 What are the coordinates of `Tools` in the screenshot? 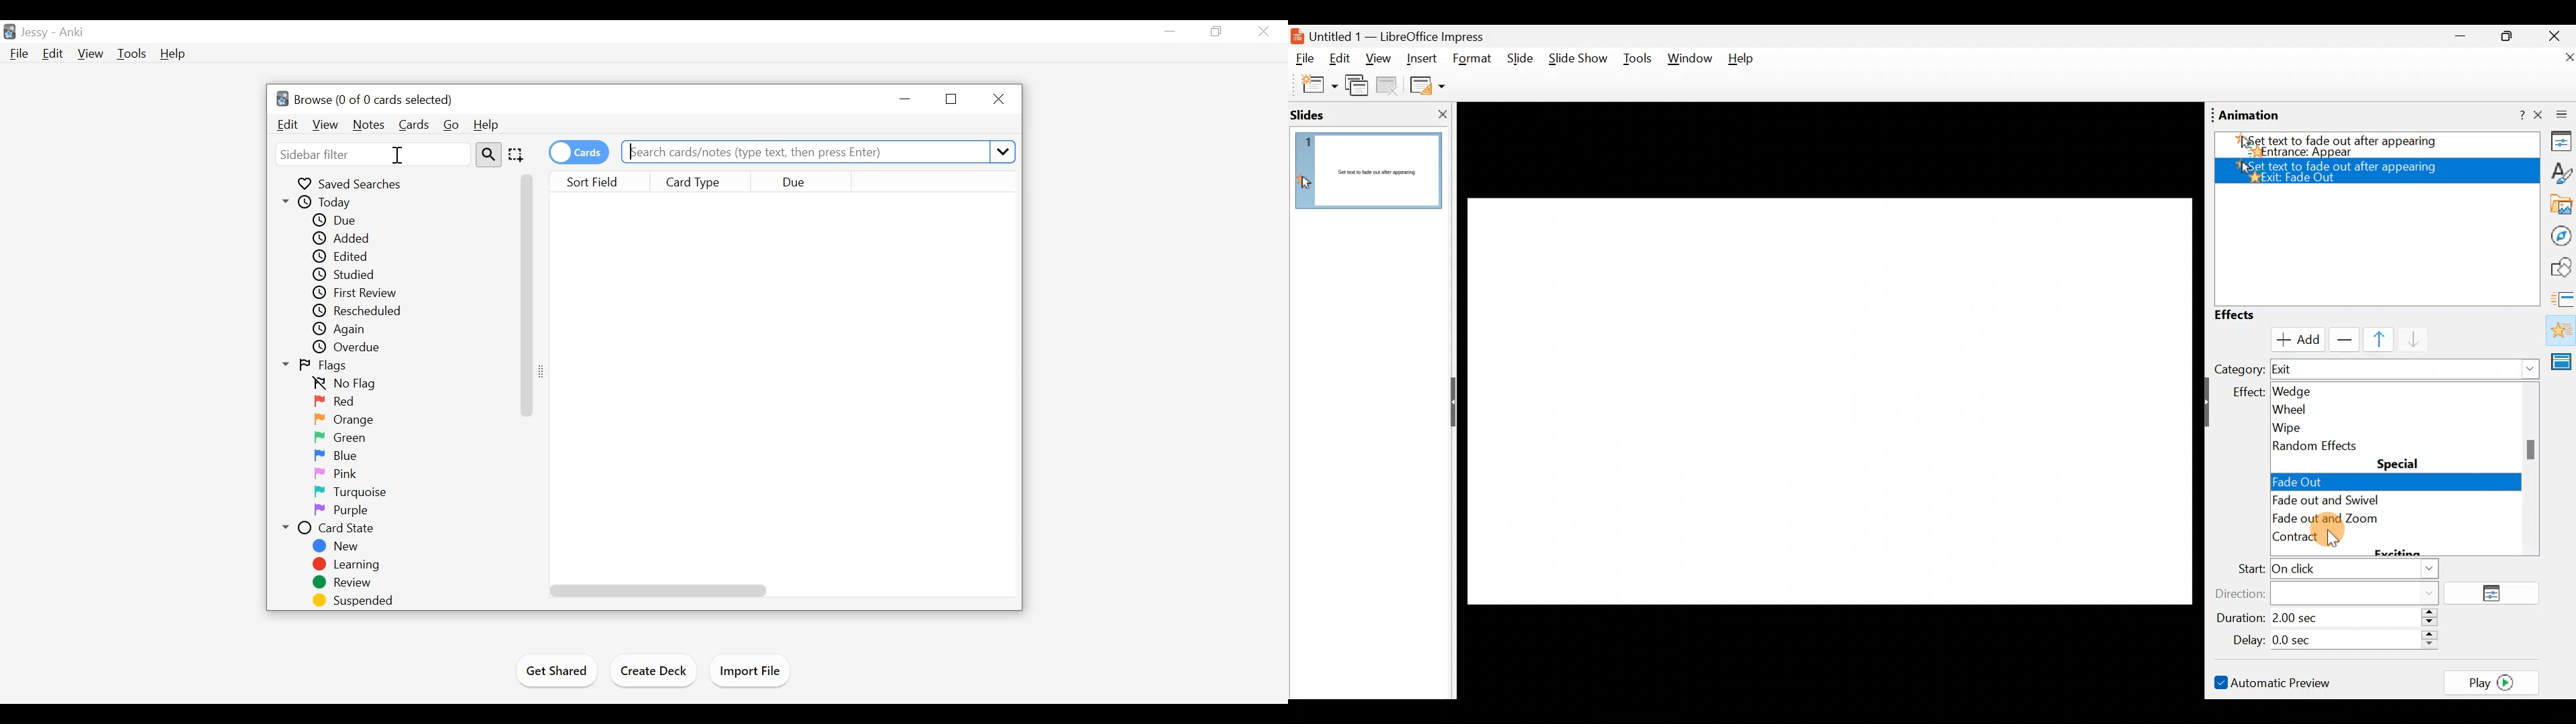 It's located at (131, 53).